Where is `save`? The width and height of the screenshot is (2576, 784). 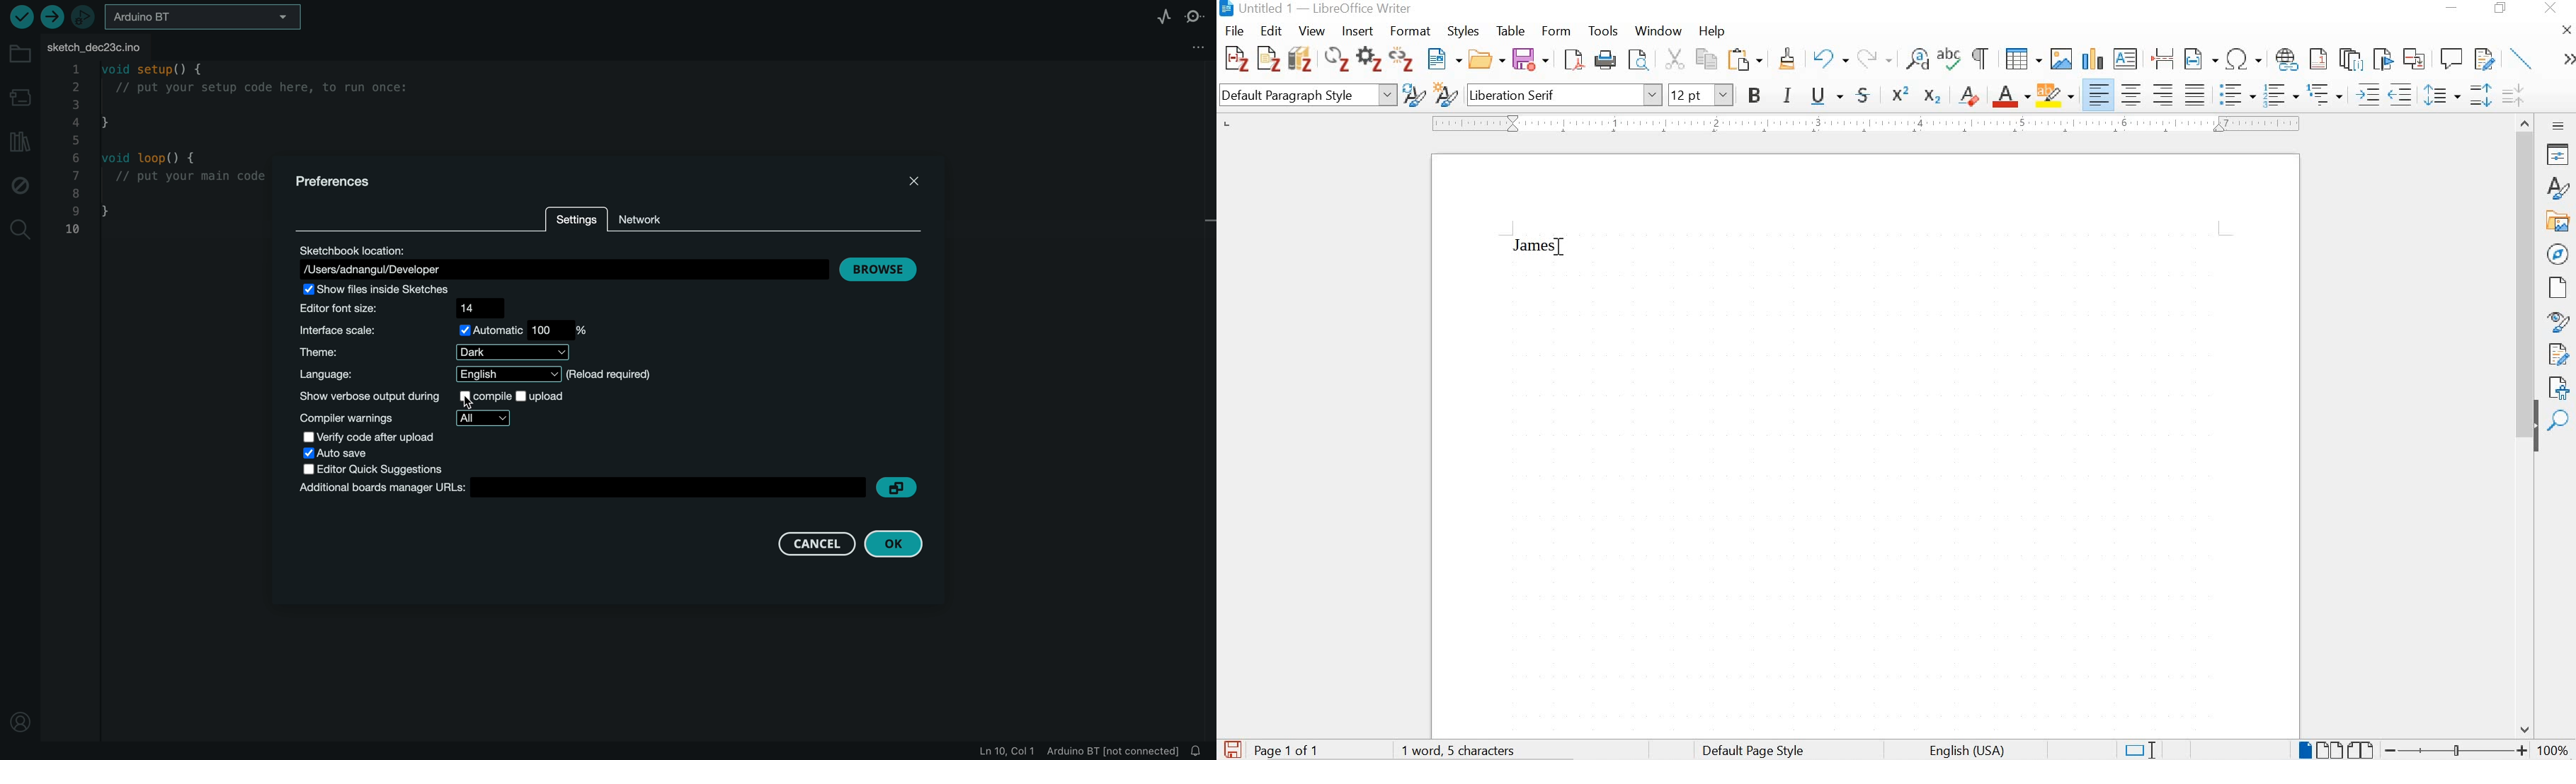 save is located at coordinates (1530, 59).